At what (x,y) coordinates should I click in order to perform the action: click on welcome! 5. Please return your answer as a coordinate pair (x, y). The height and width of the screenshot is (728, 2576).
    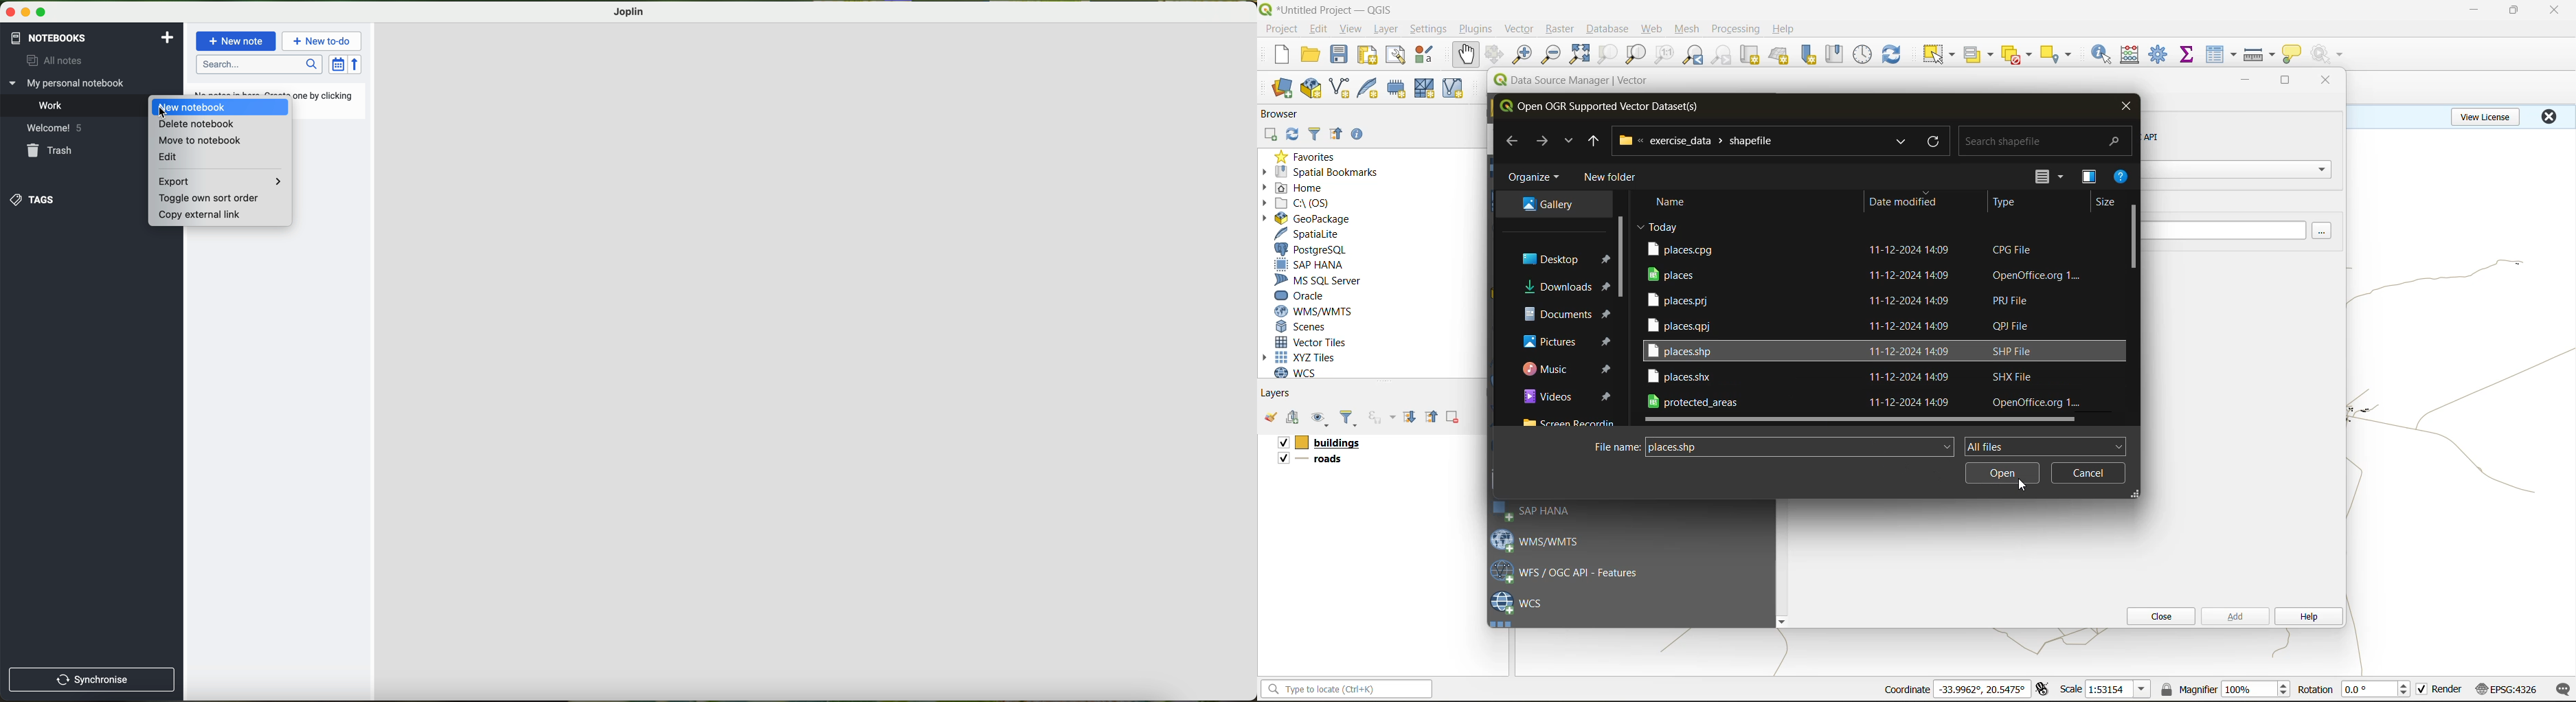
    Looking at the image, I should click on (54, 127).